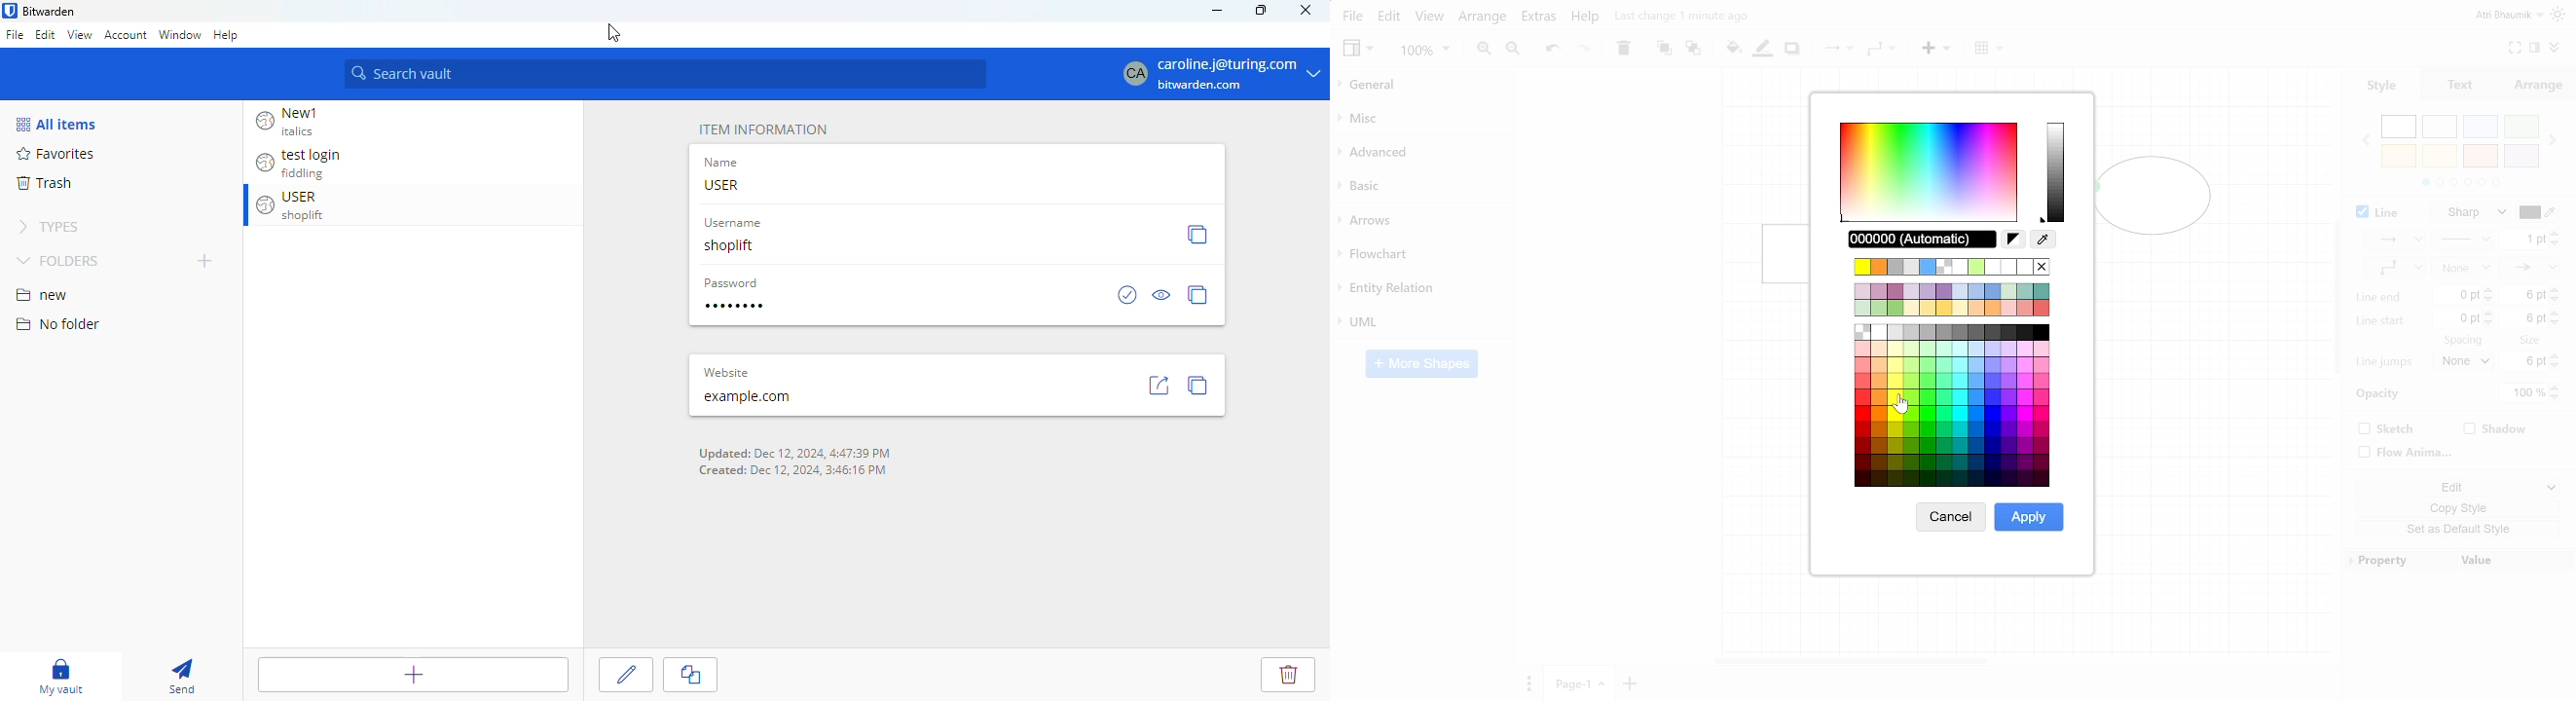 The width and height of the screenshot is (2576, 728). What do you see at coordinates (1306, 11) in the screenshot?
I see `close` at bounding box center [1306, 11].